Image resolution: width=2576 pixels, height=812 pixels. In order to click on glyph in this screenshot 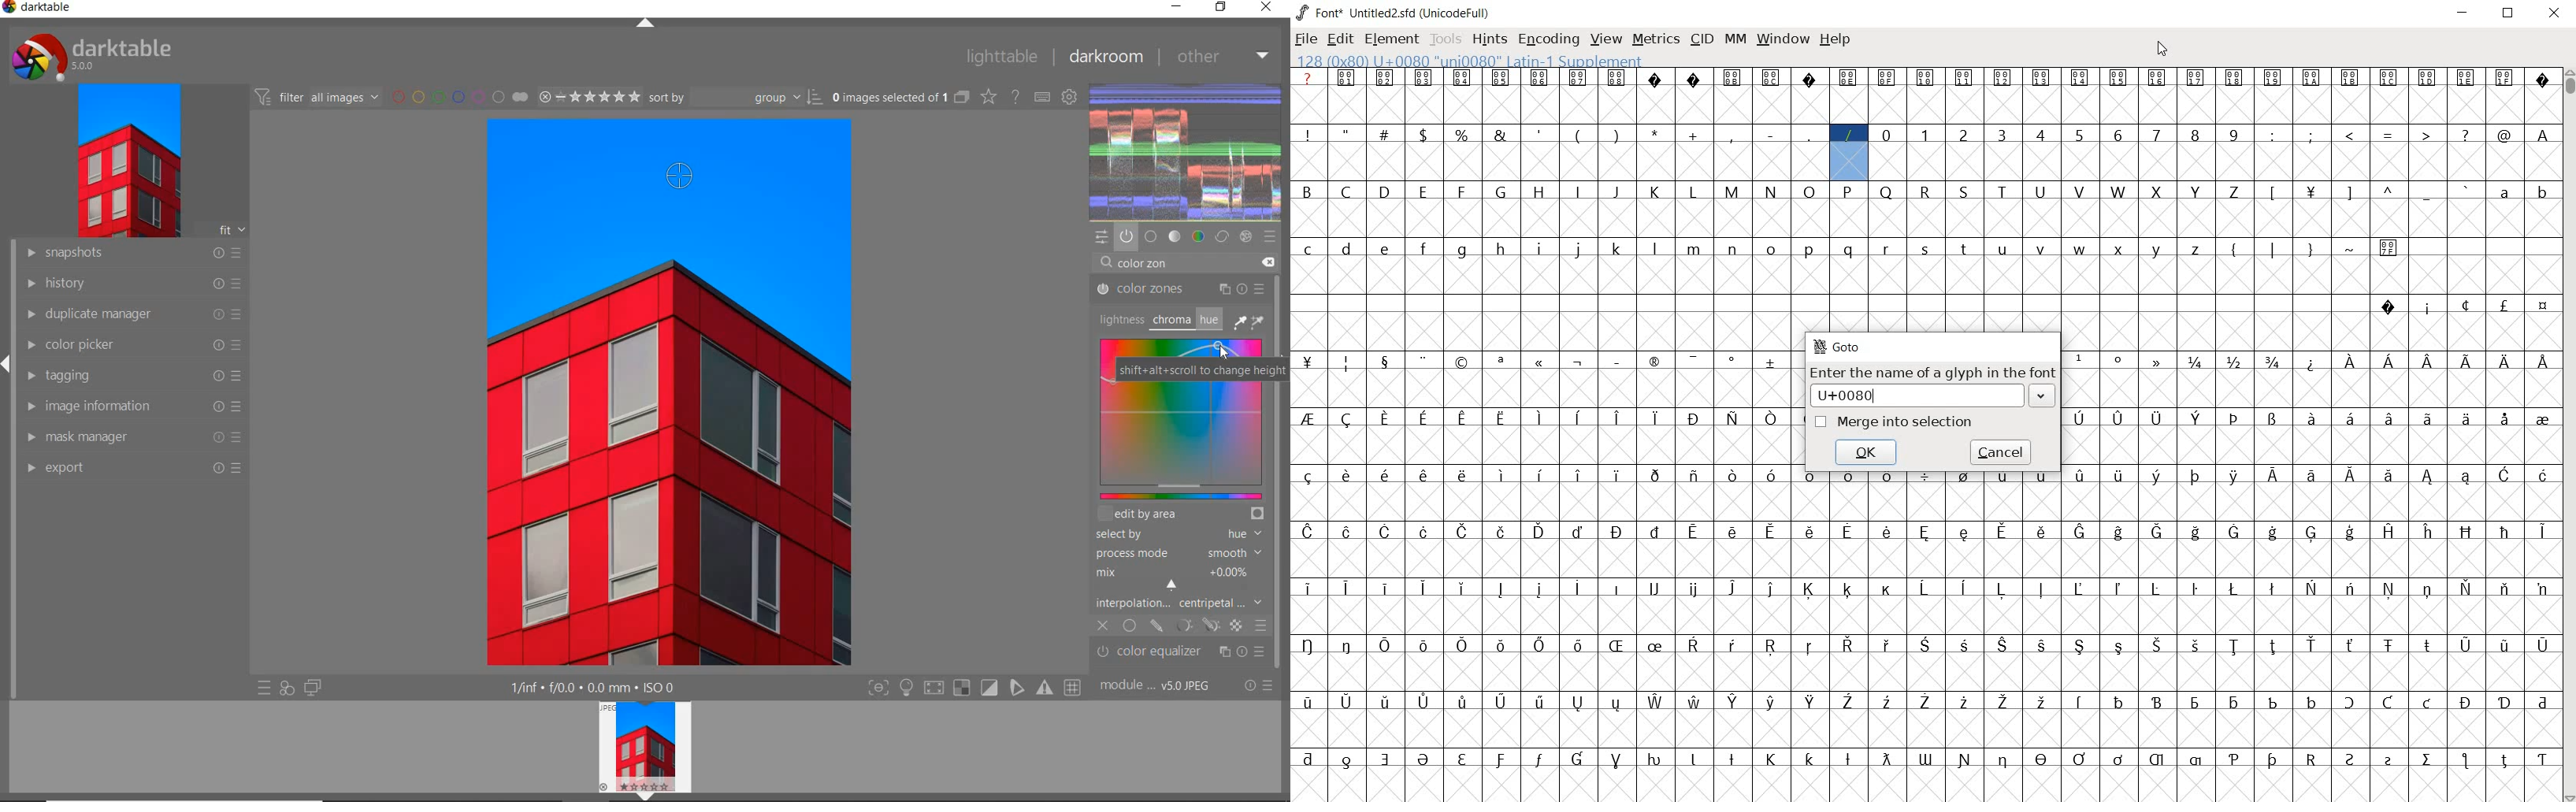, I will do `click(1424, 702)`.